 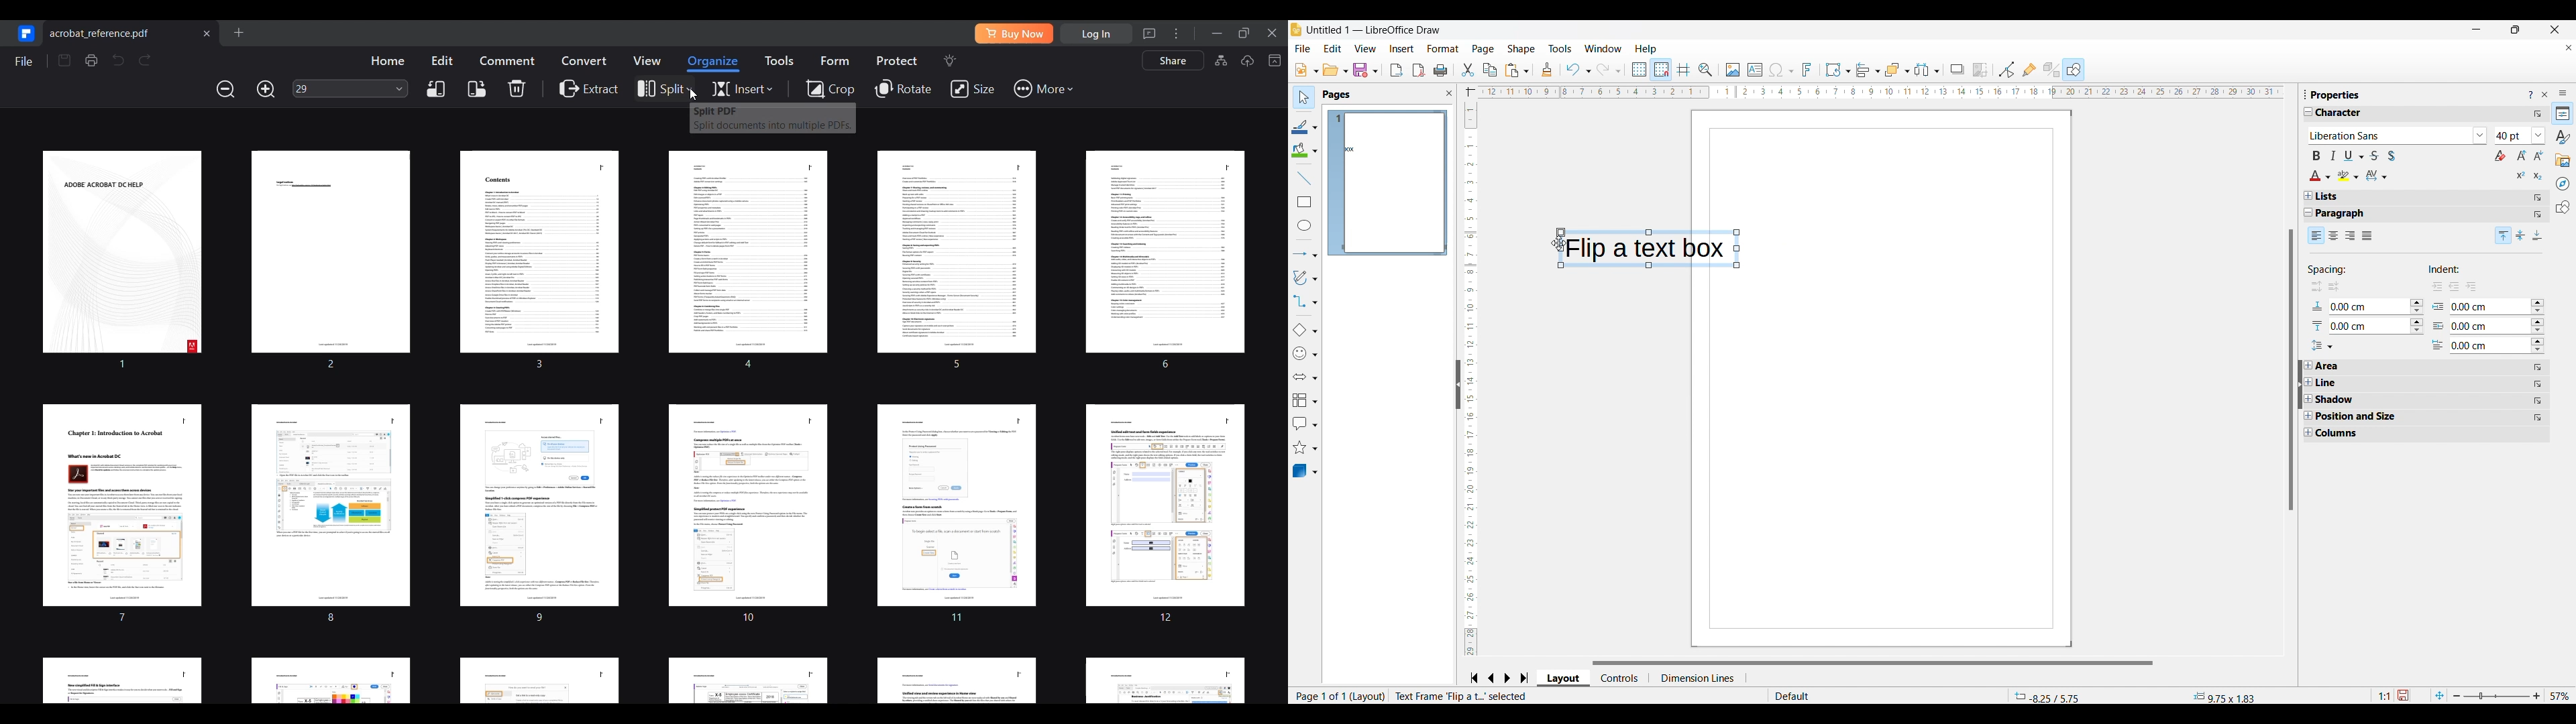 I want to click on -8.25/5.75, so click(x=2048, y=696).